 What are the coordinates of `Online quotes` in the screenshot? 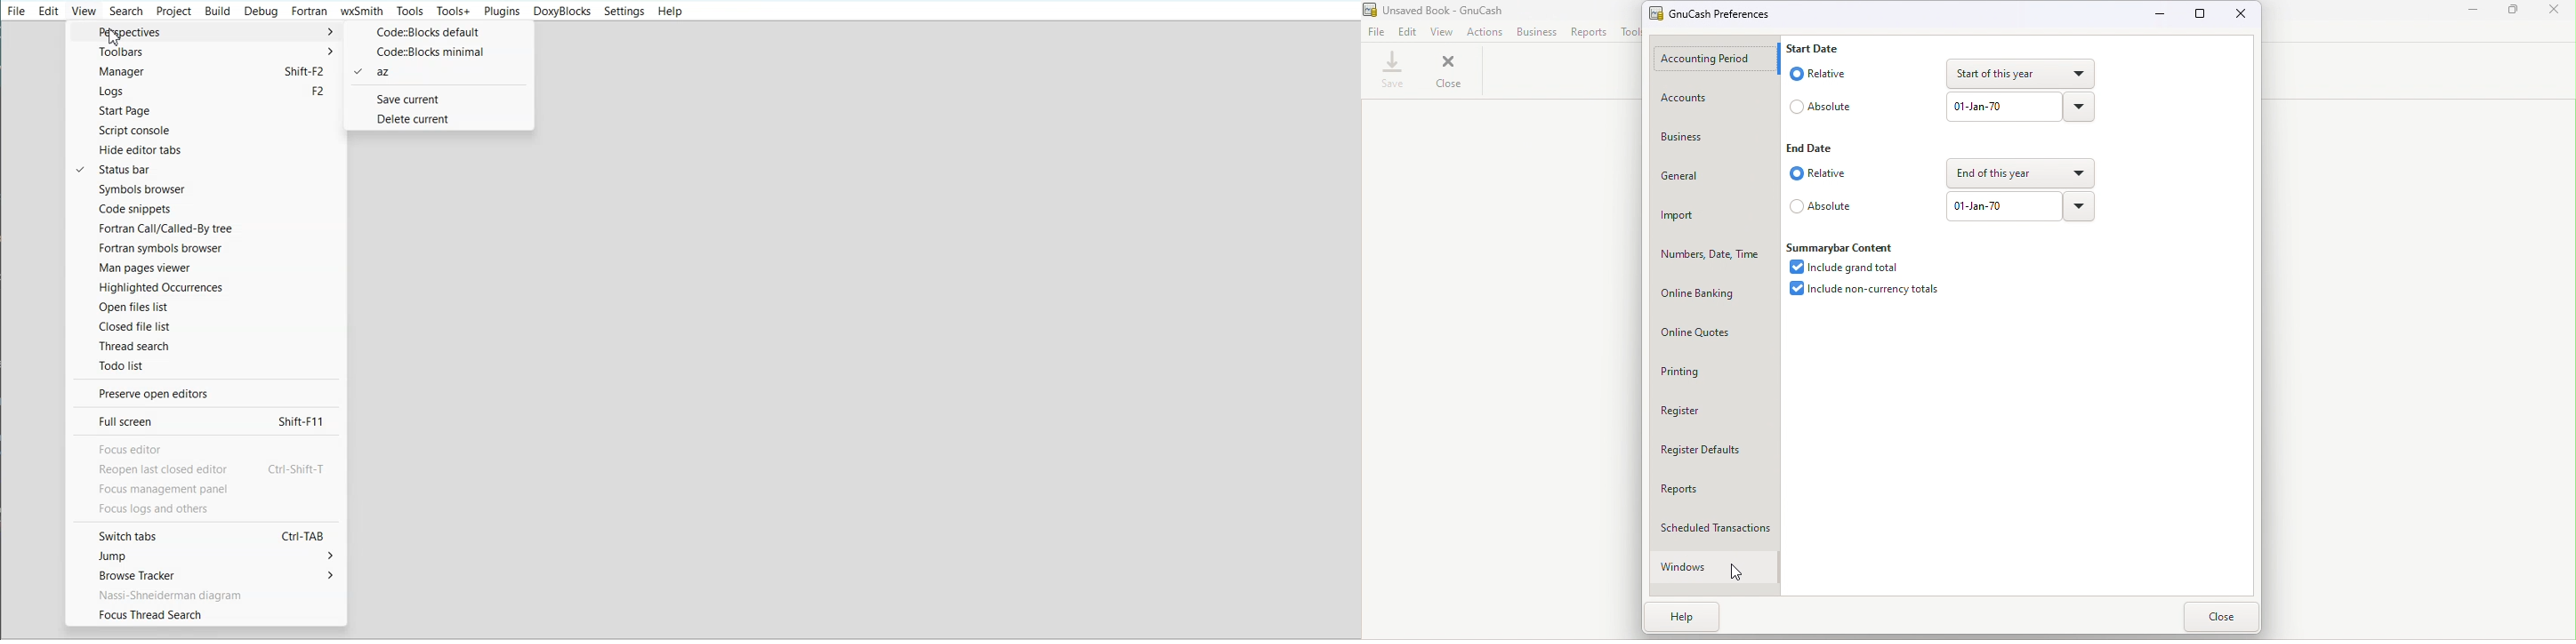 It's located at (1716, 331).